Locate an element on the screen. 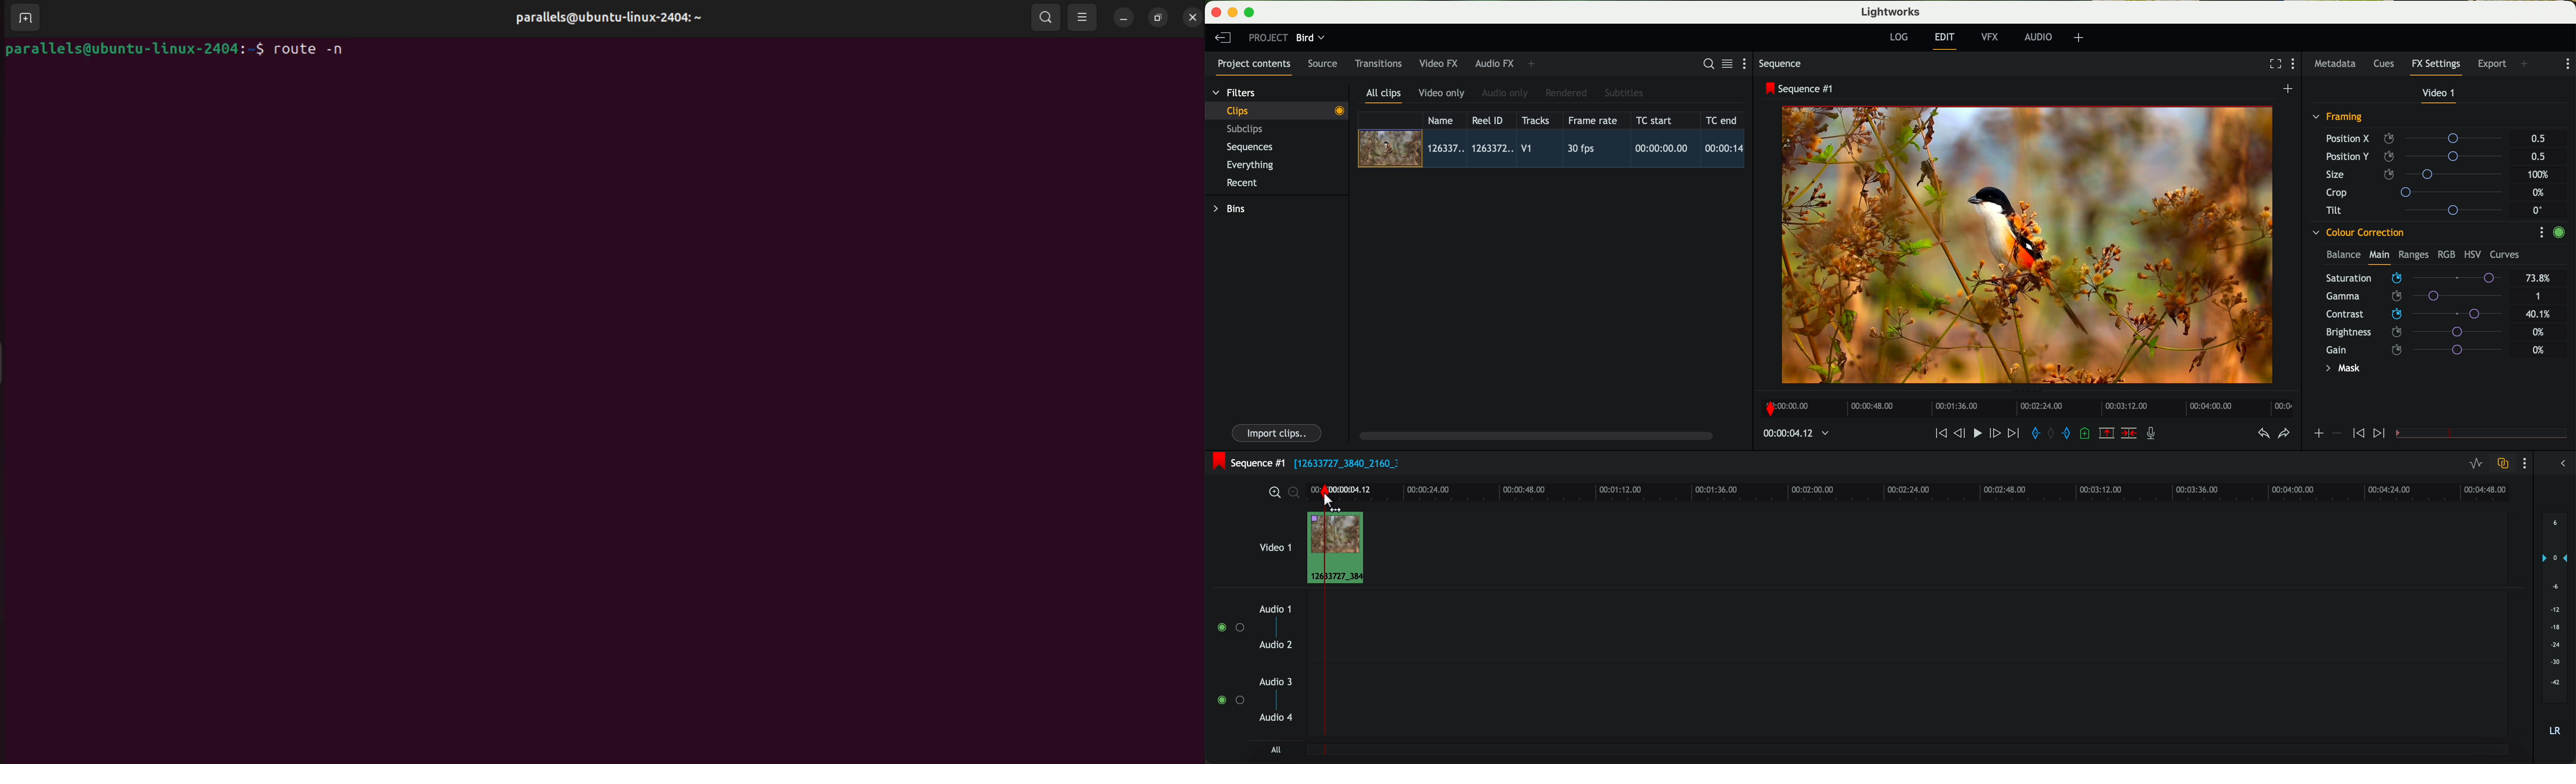  gain is located at coordinates (2421, 349).